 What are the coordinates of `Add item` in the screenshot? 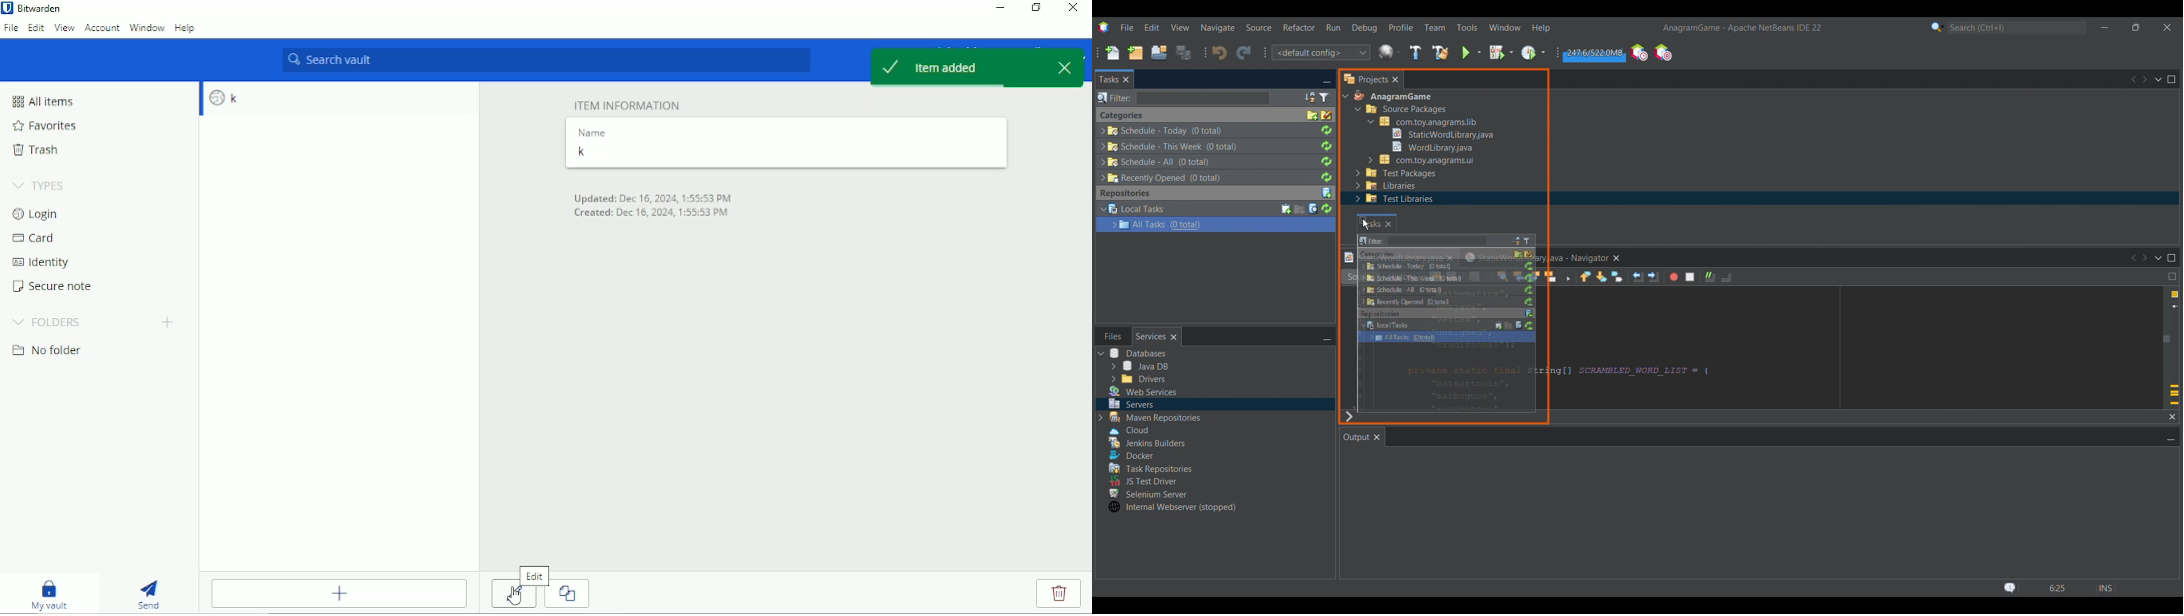 It's located at (339, 593).